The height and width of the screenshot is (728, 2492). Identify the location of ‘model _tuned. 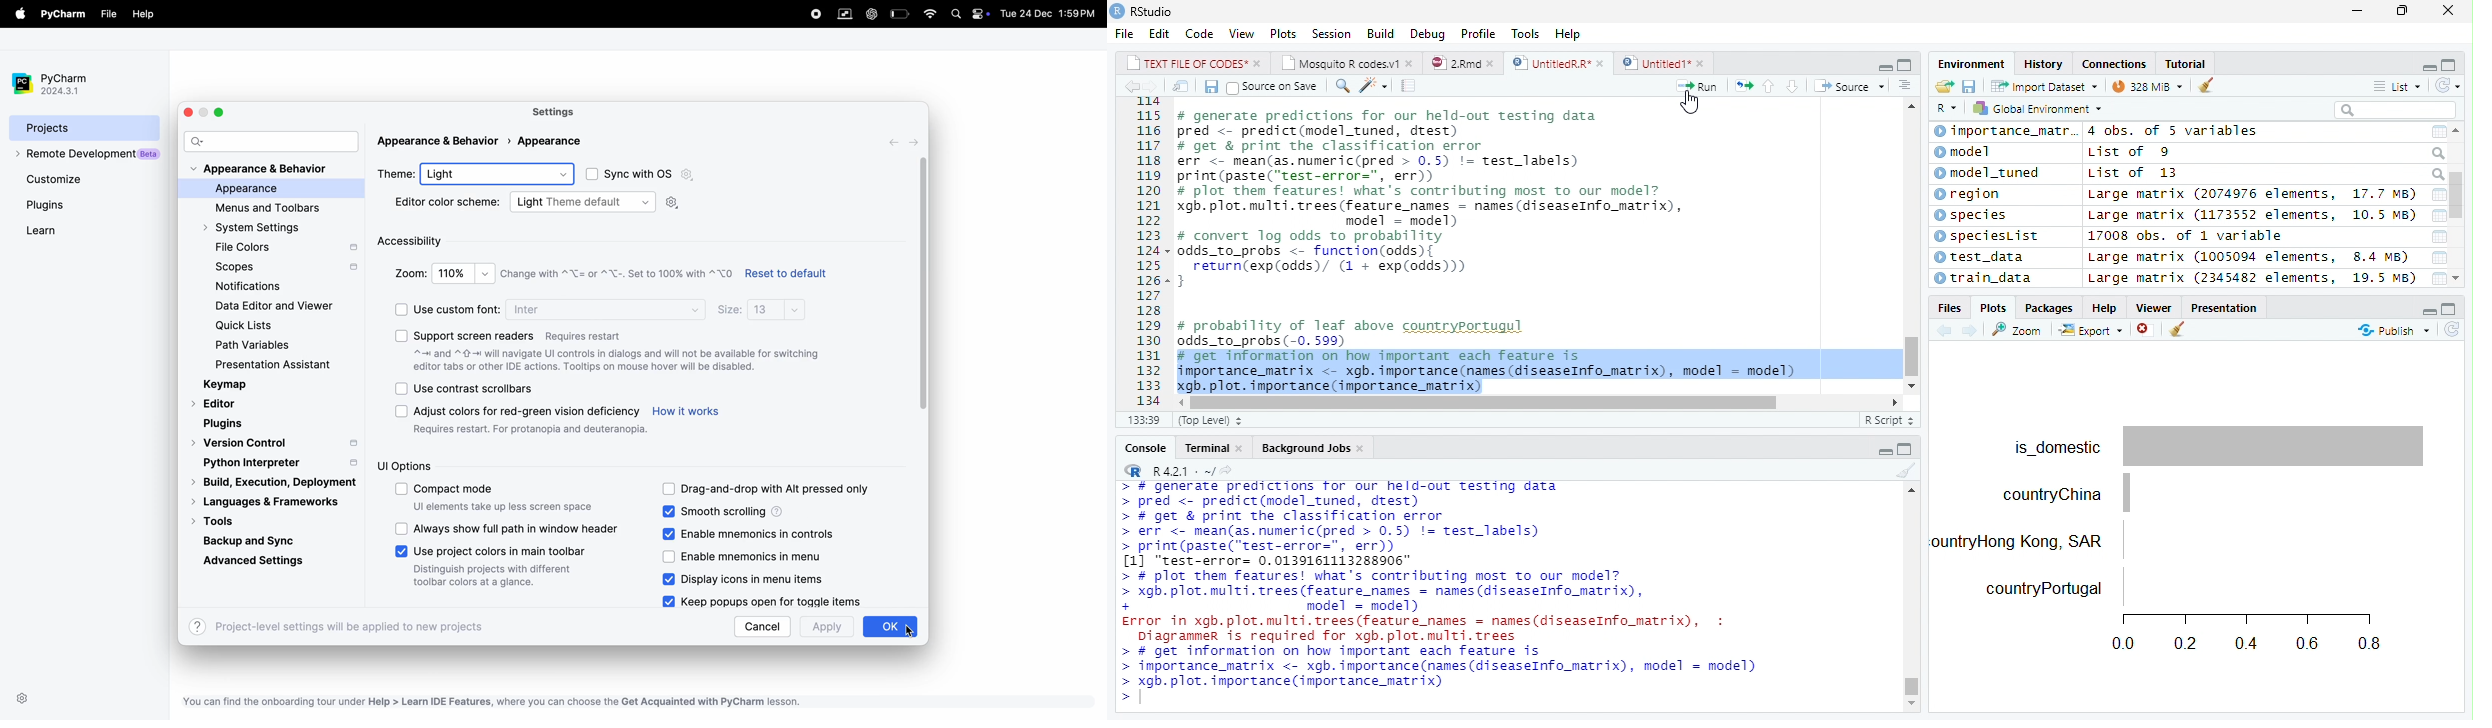
(1994, 174).